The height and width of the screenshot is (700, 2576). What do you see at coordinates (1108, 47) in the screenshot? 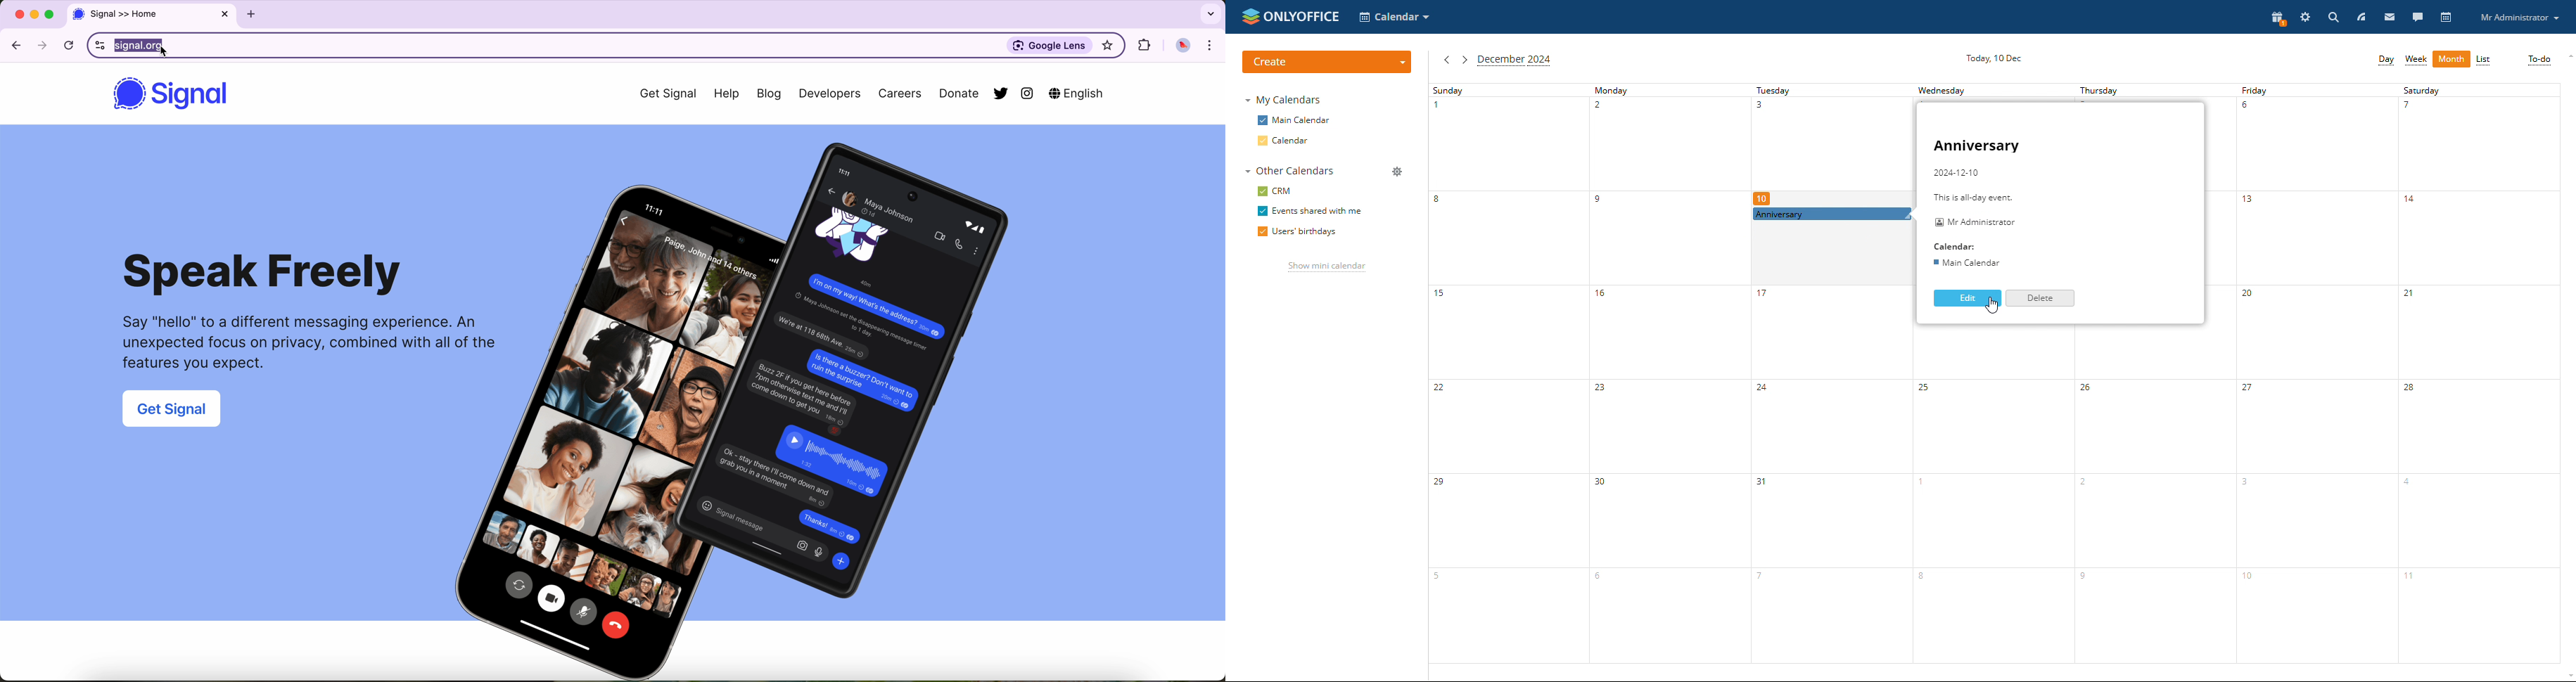
I see `highlight` at bounding box center [1108, 47].